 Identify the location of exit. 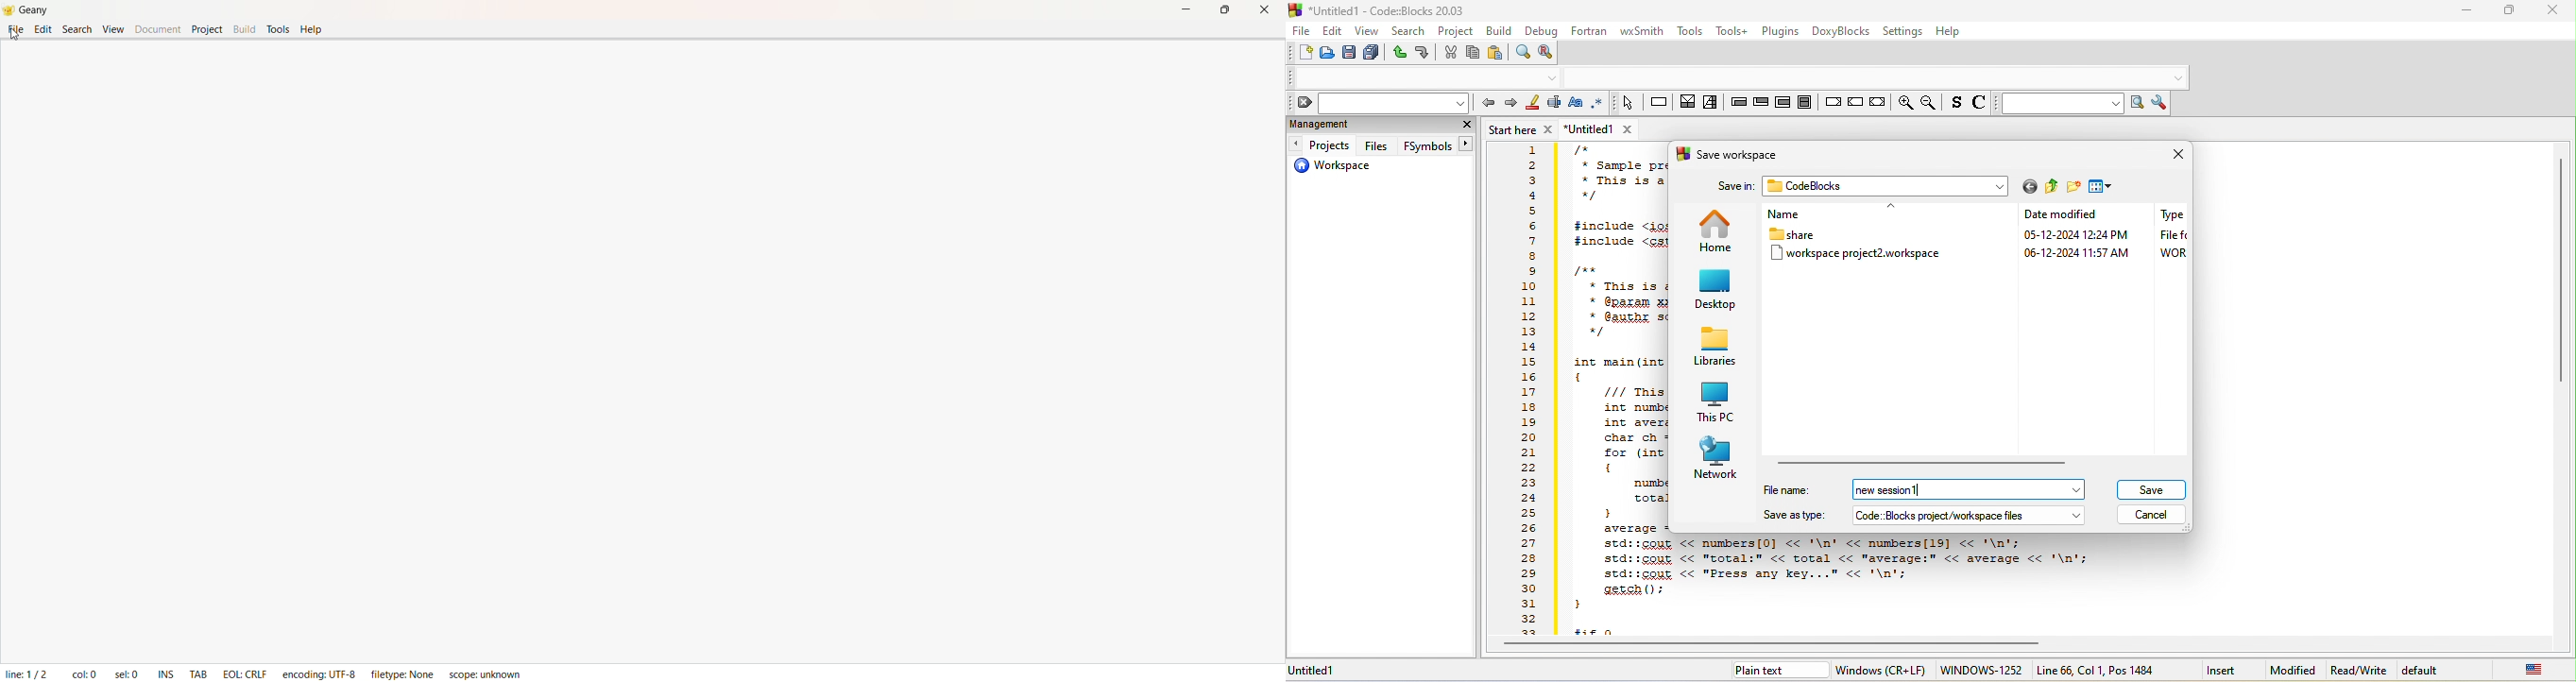
(1761, 105).